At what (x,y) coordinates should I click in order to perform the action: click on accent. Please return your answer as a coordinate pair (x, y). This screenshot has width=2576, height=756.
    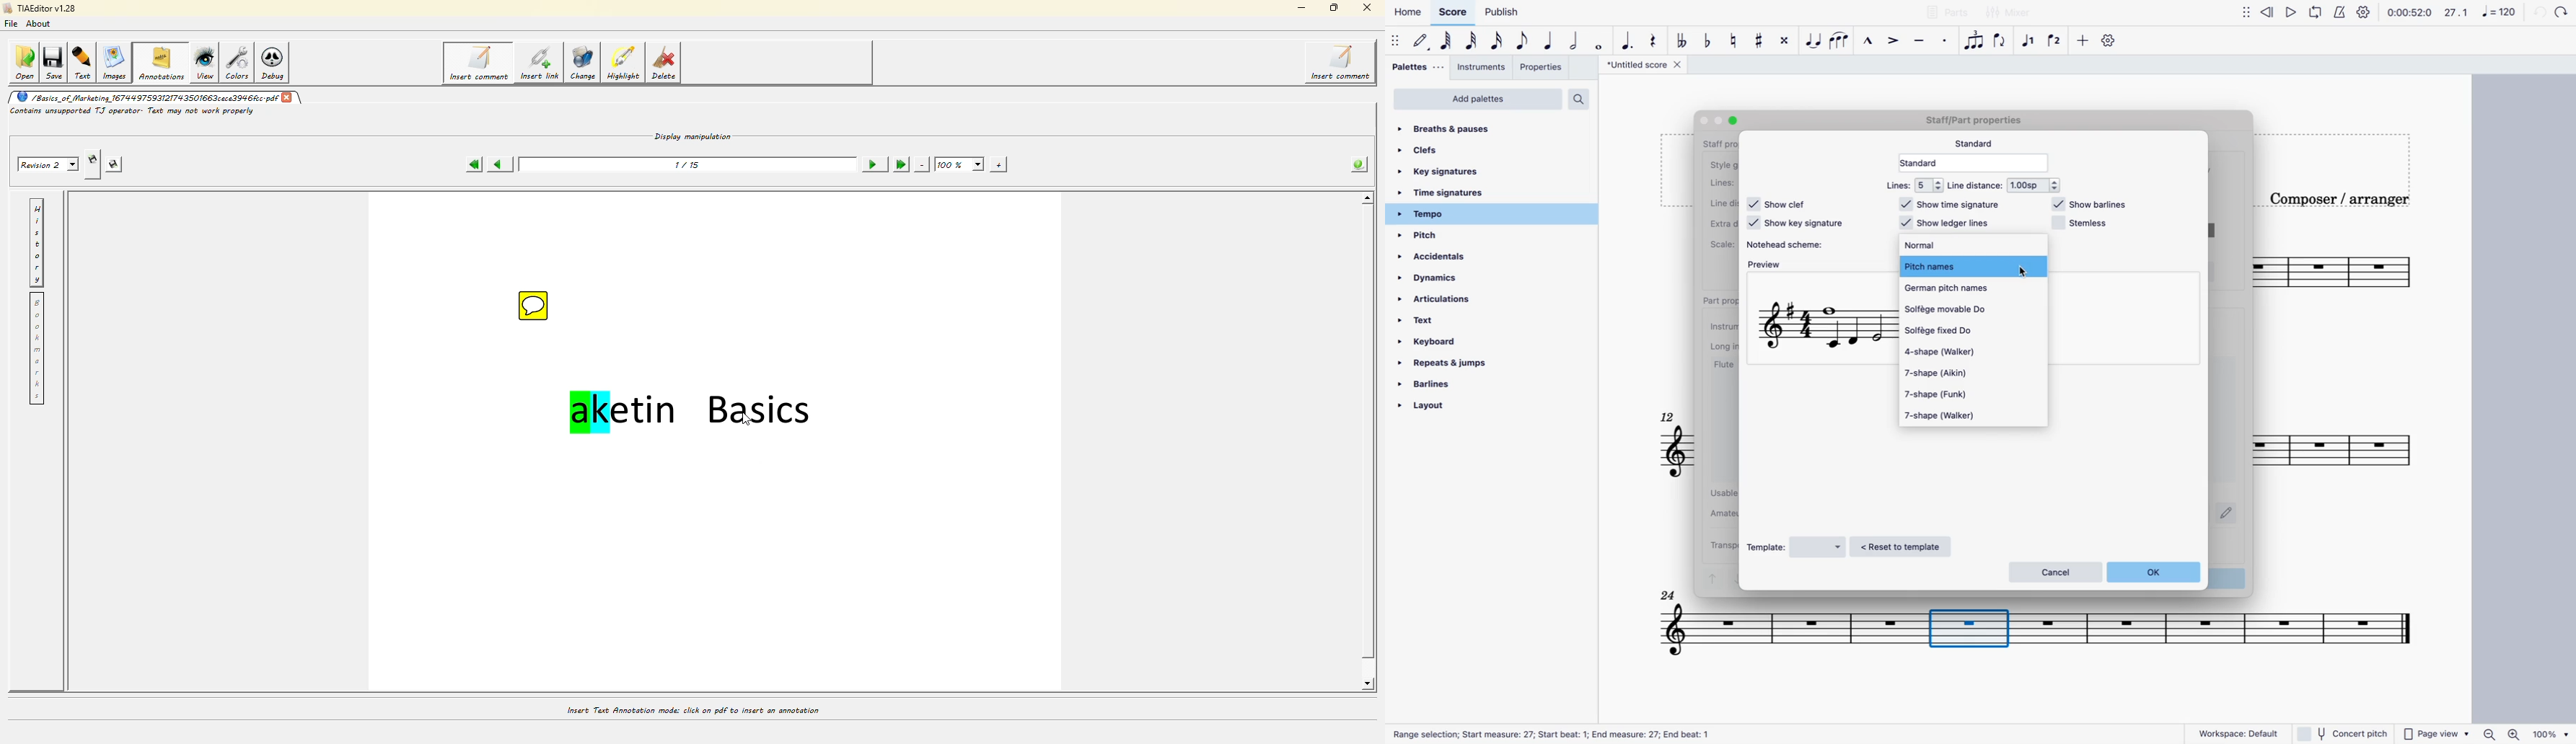
    Looking at the image, I should click on (1895, 40).